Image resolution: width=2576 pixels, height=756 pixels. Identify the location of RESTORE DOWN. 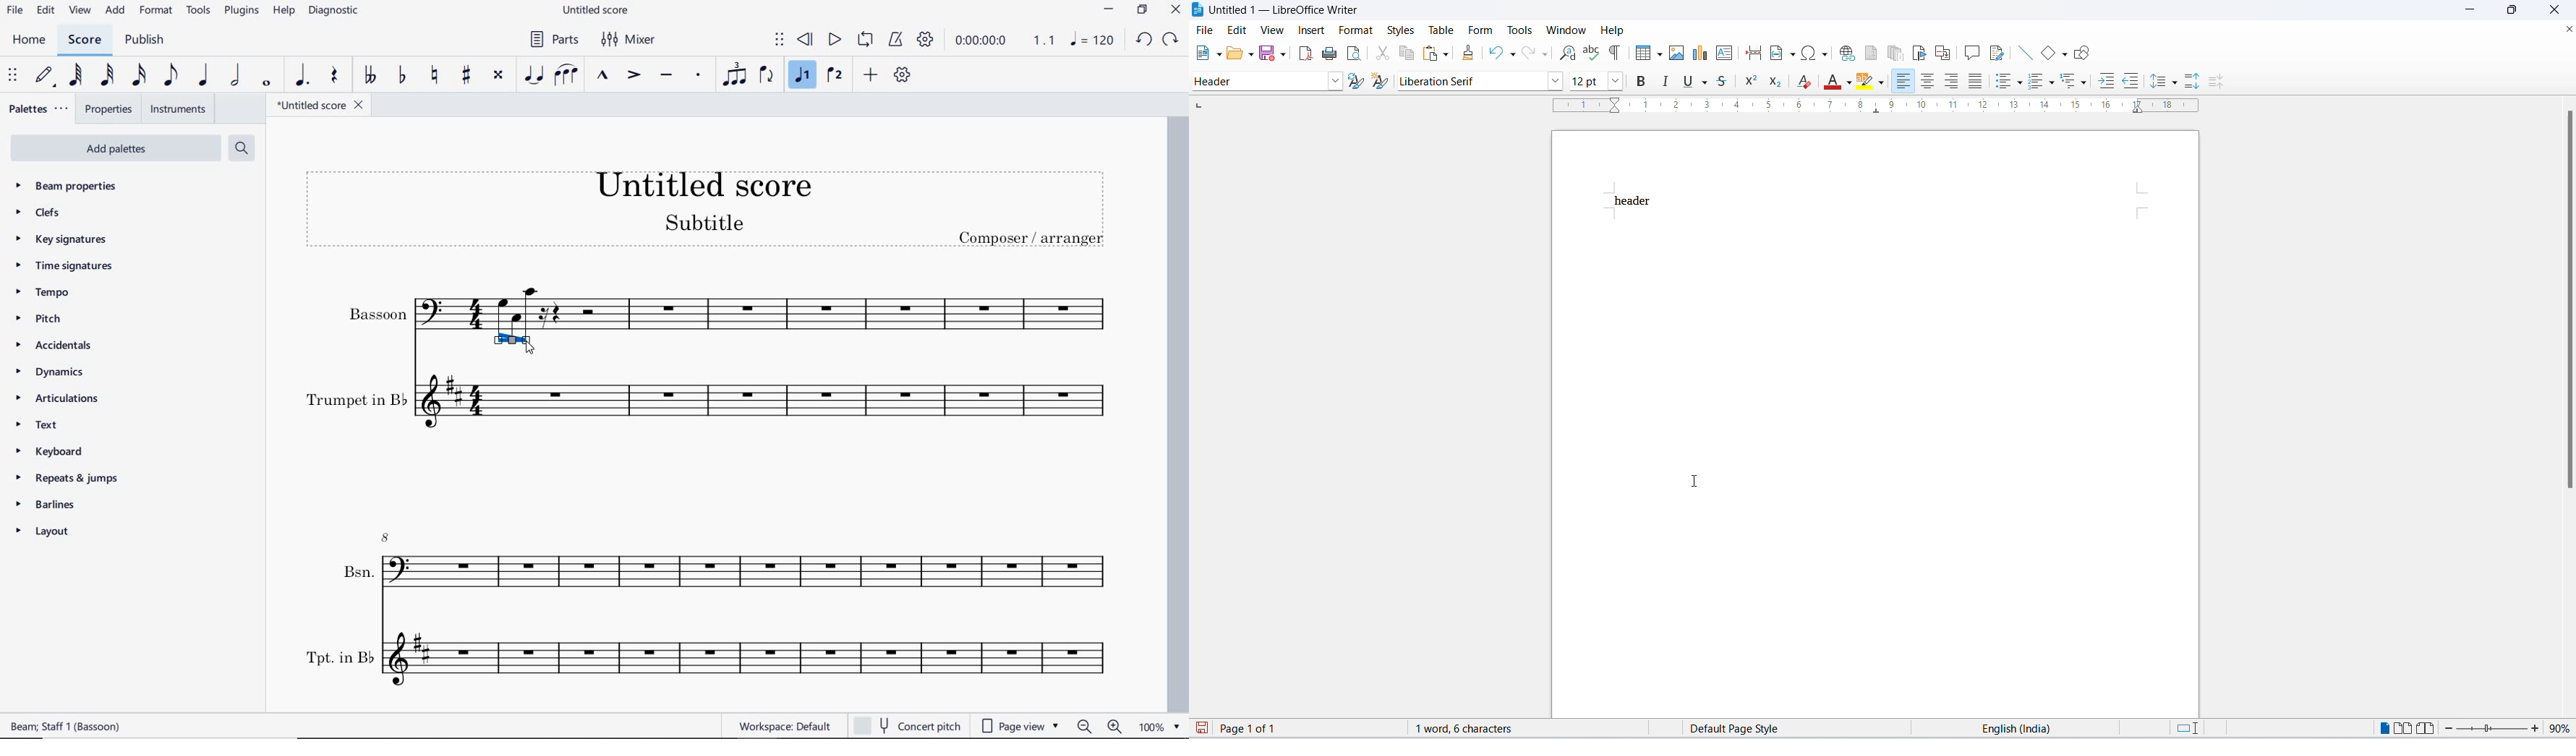
(1142, 9).